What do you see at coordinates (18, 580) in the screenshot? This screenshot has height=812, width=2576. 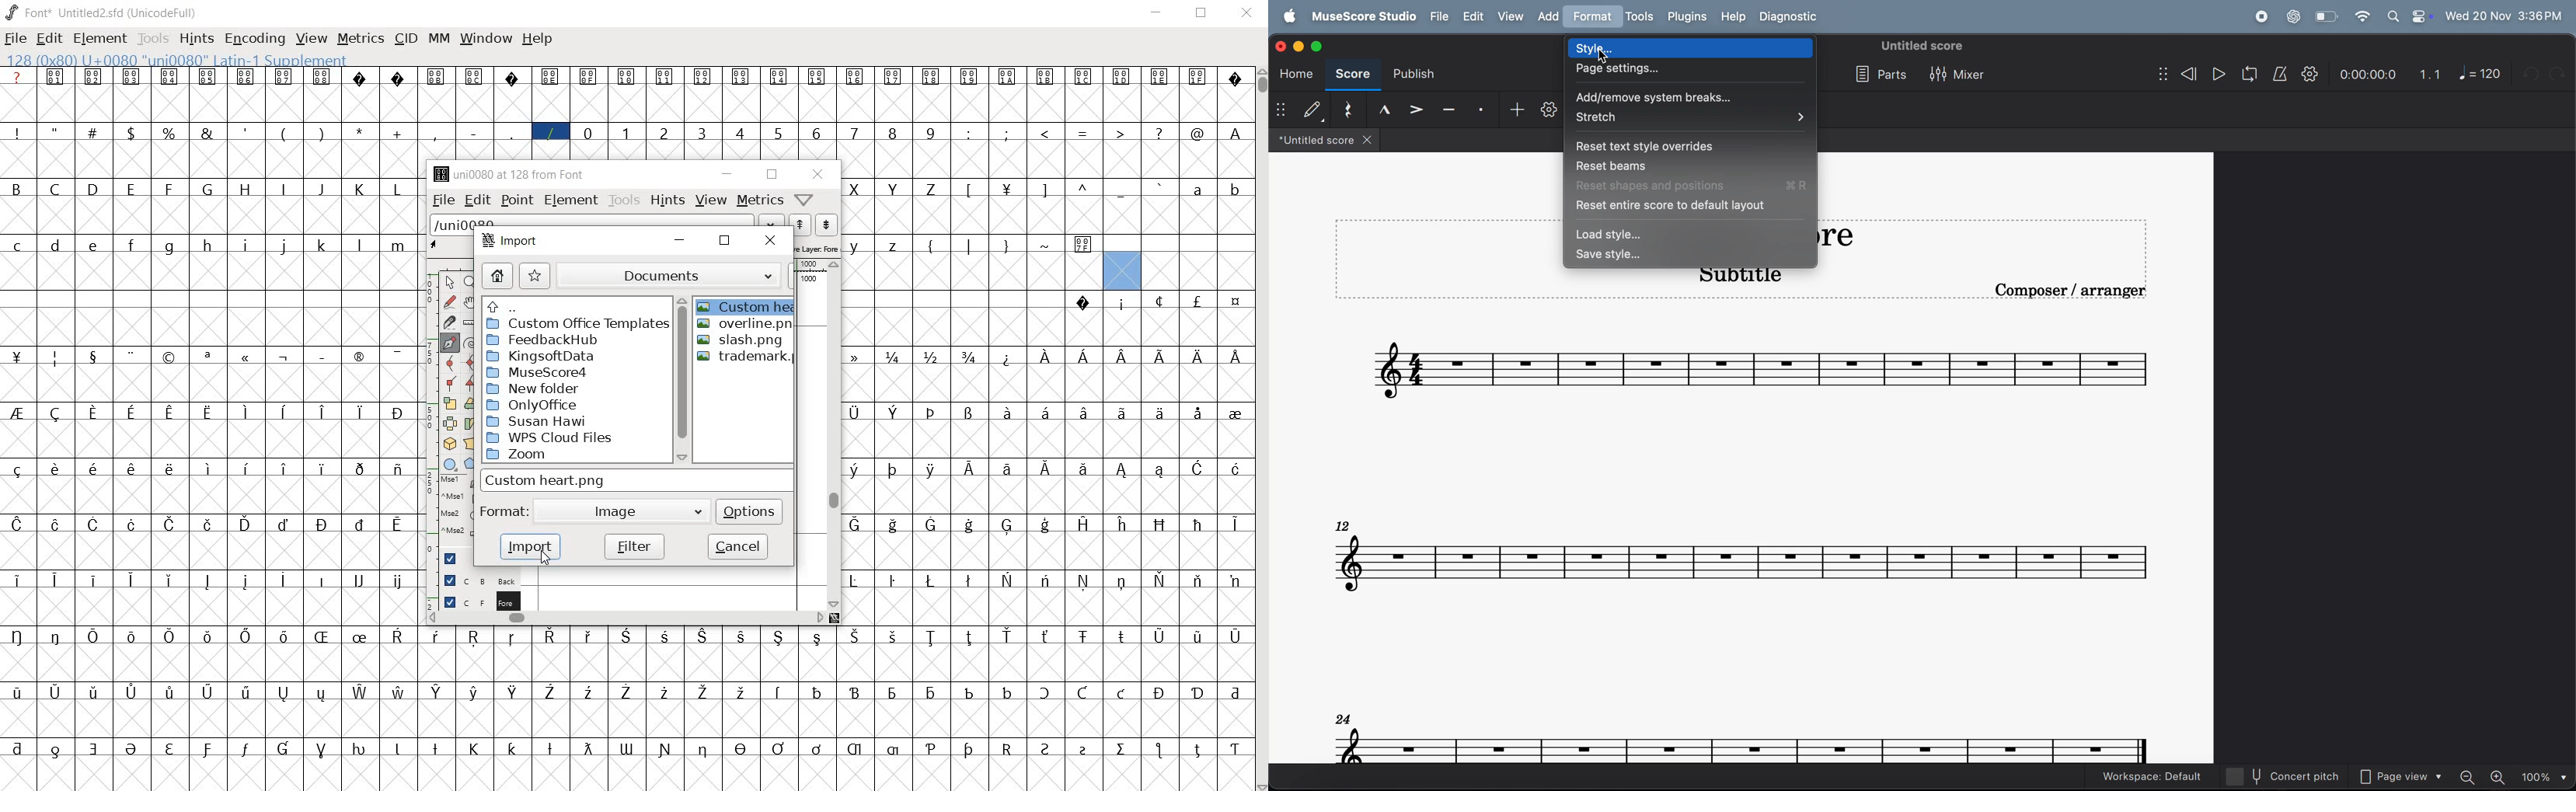 I see `glyph` at bounding box center [18, 580].